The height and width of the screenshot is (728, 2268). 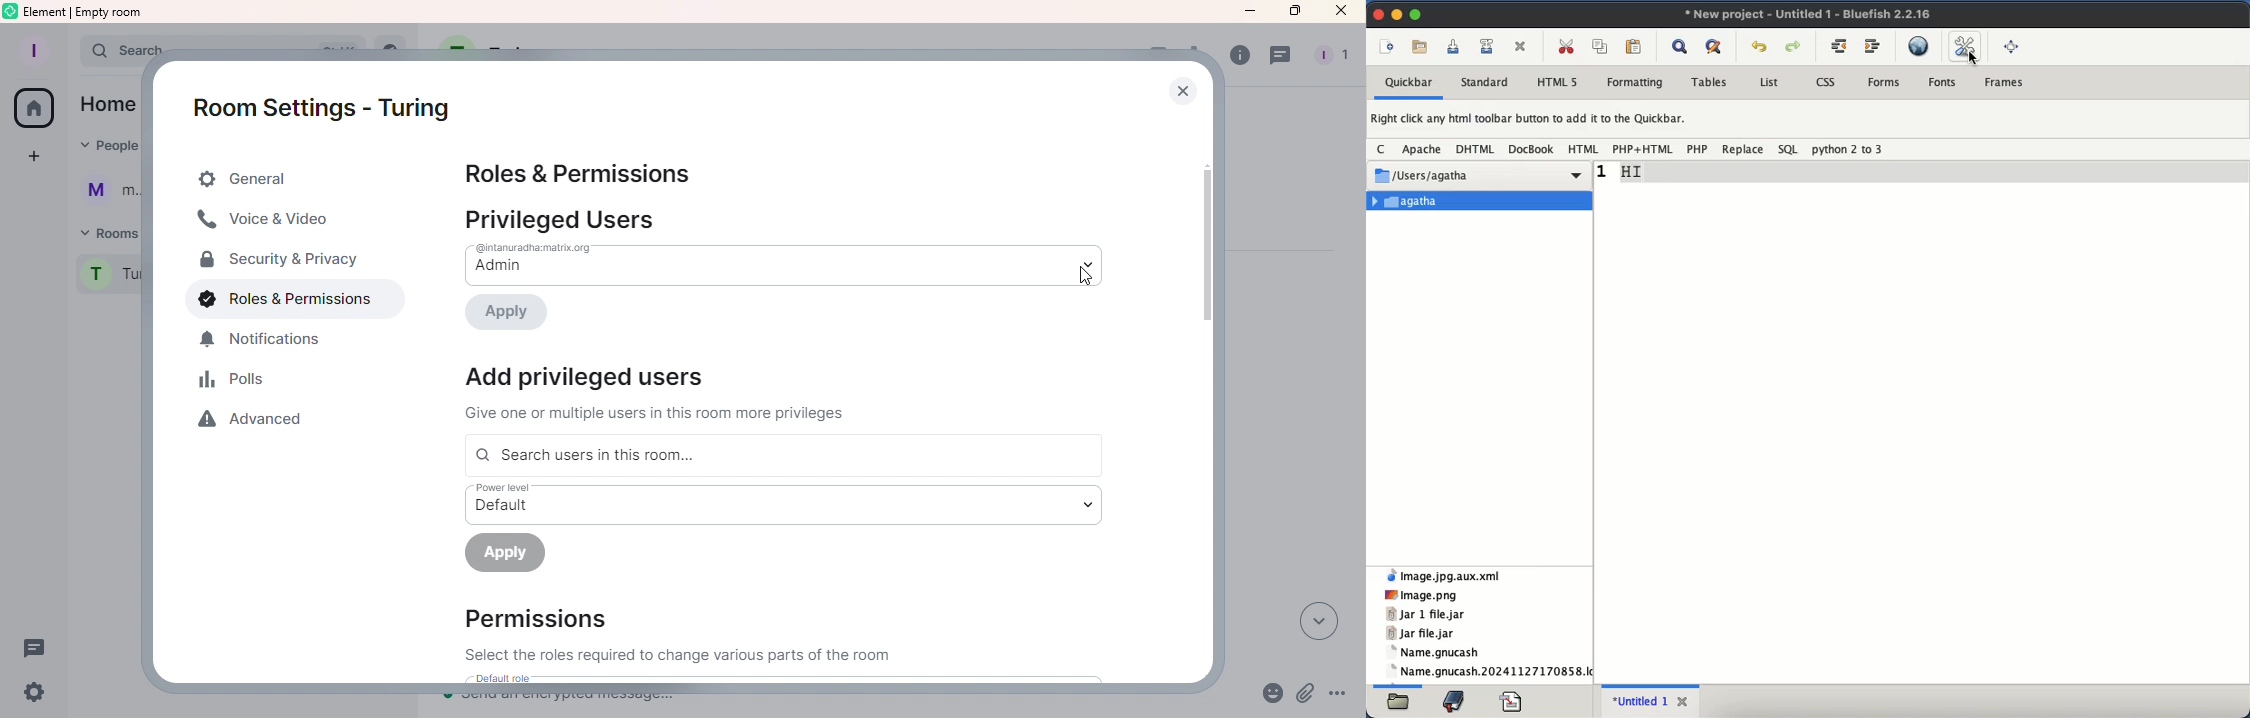 What do you see at coordinates (1437, 651) in the screenshot?
I see `name.gnucash` at bounding box center [1437, 651].